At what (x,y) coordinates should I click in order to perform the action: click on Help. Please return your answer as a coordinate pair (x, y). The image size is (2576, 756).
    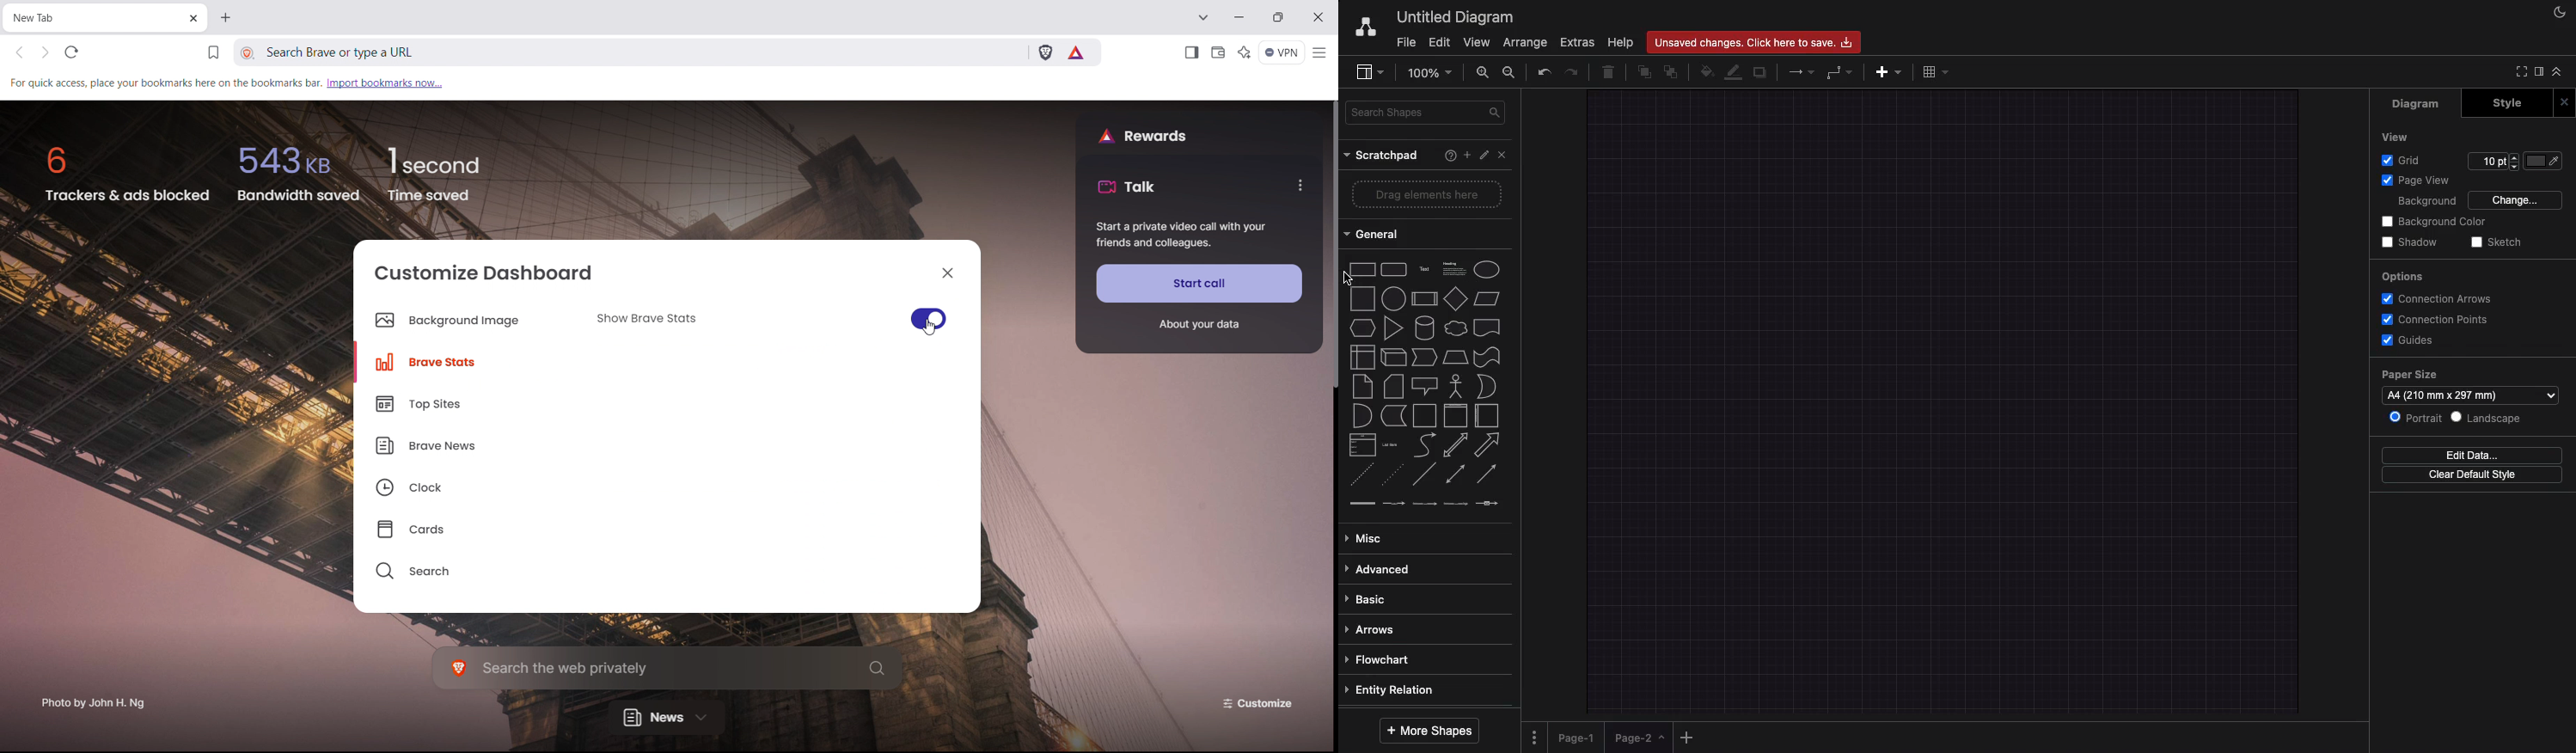
    Looking at the image, I should click on (1621, 42).